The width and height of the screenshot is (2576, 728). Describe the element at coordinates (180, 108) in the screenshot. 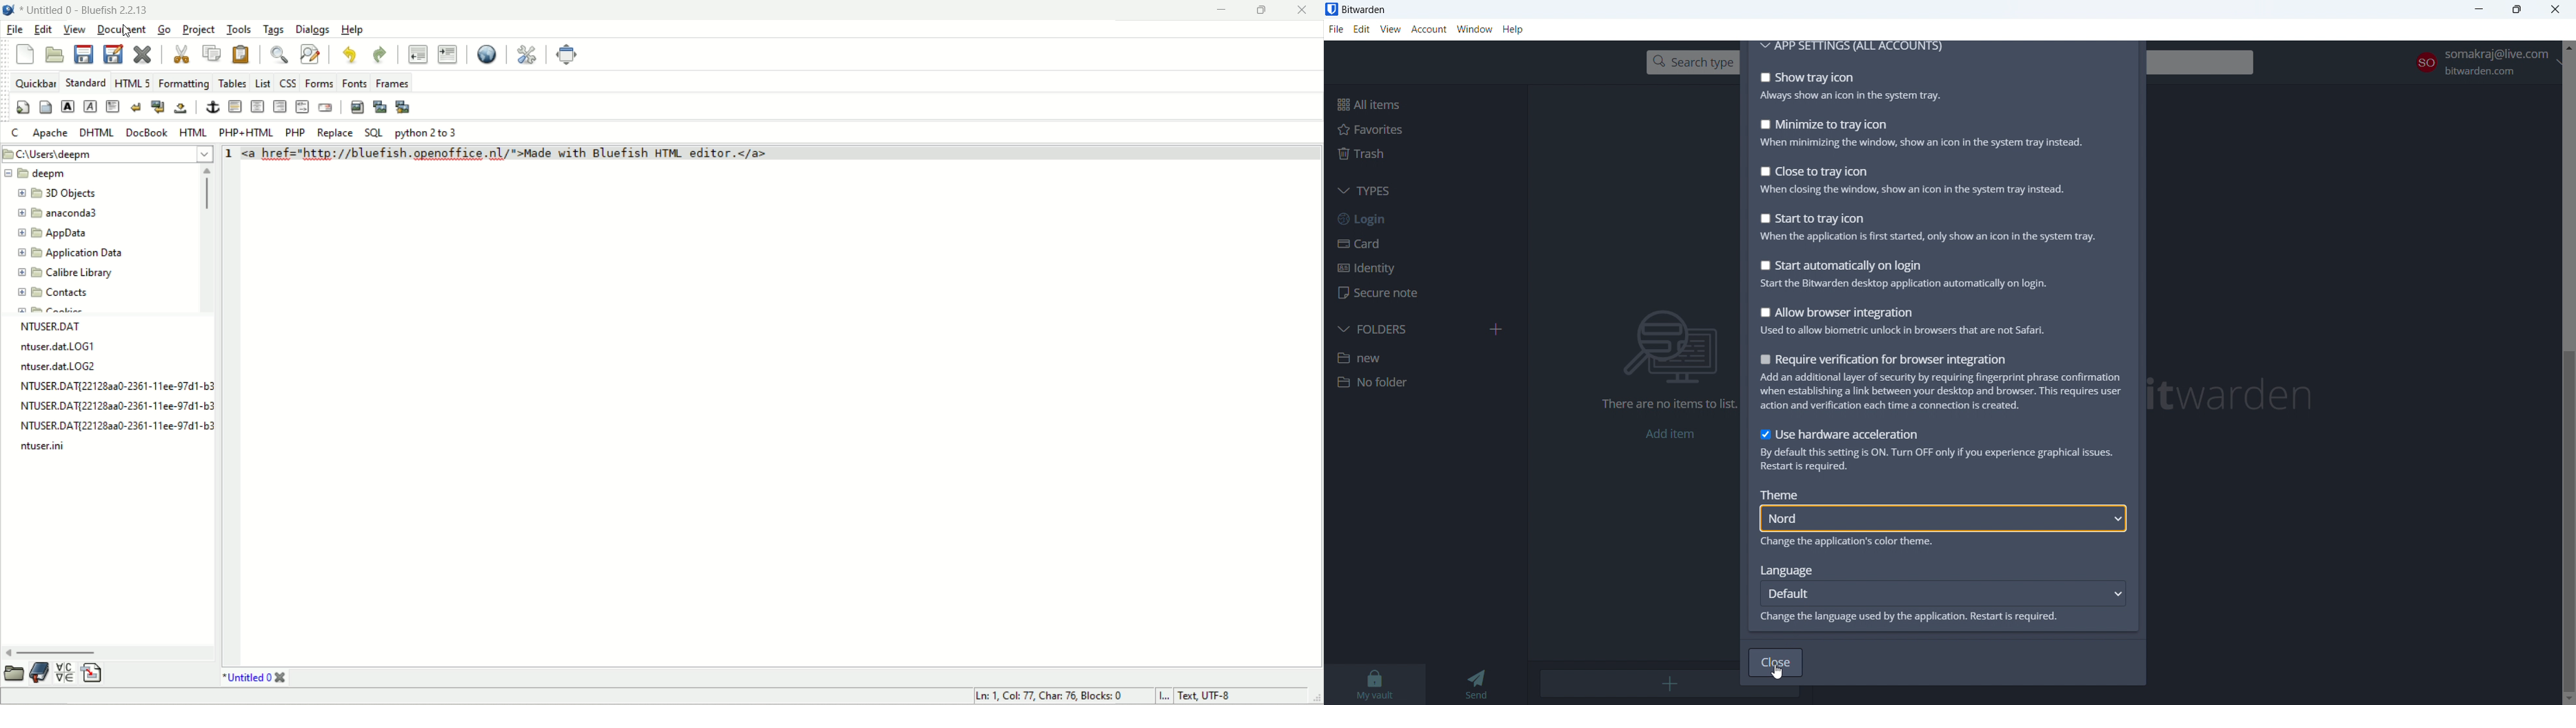

I see `non-breaking space` at that location.